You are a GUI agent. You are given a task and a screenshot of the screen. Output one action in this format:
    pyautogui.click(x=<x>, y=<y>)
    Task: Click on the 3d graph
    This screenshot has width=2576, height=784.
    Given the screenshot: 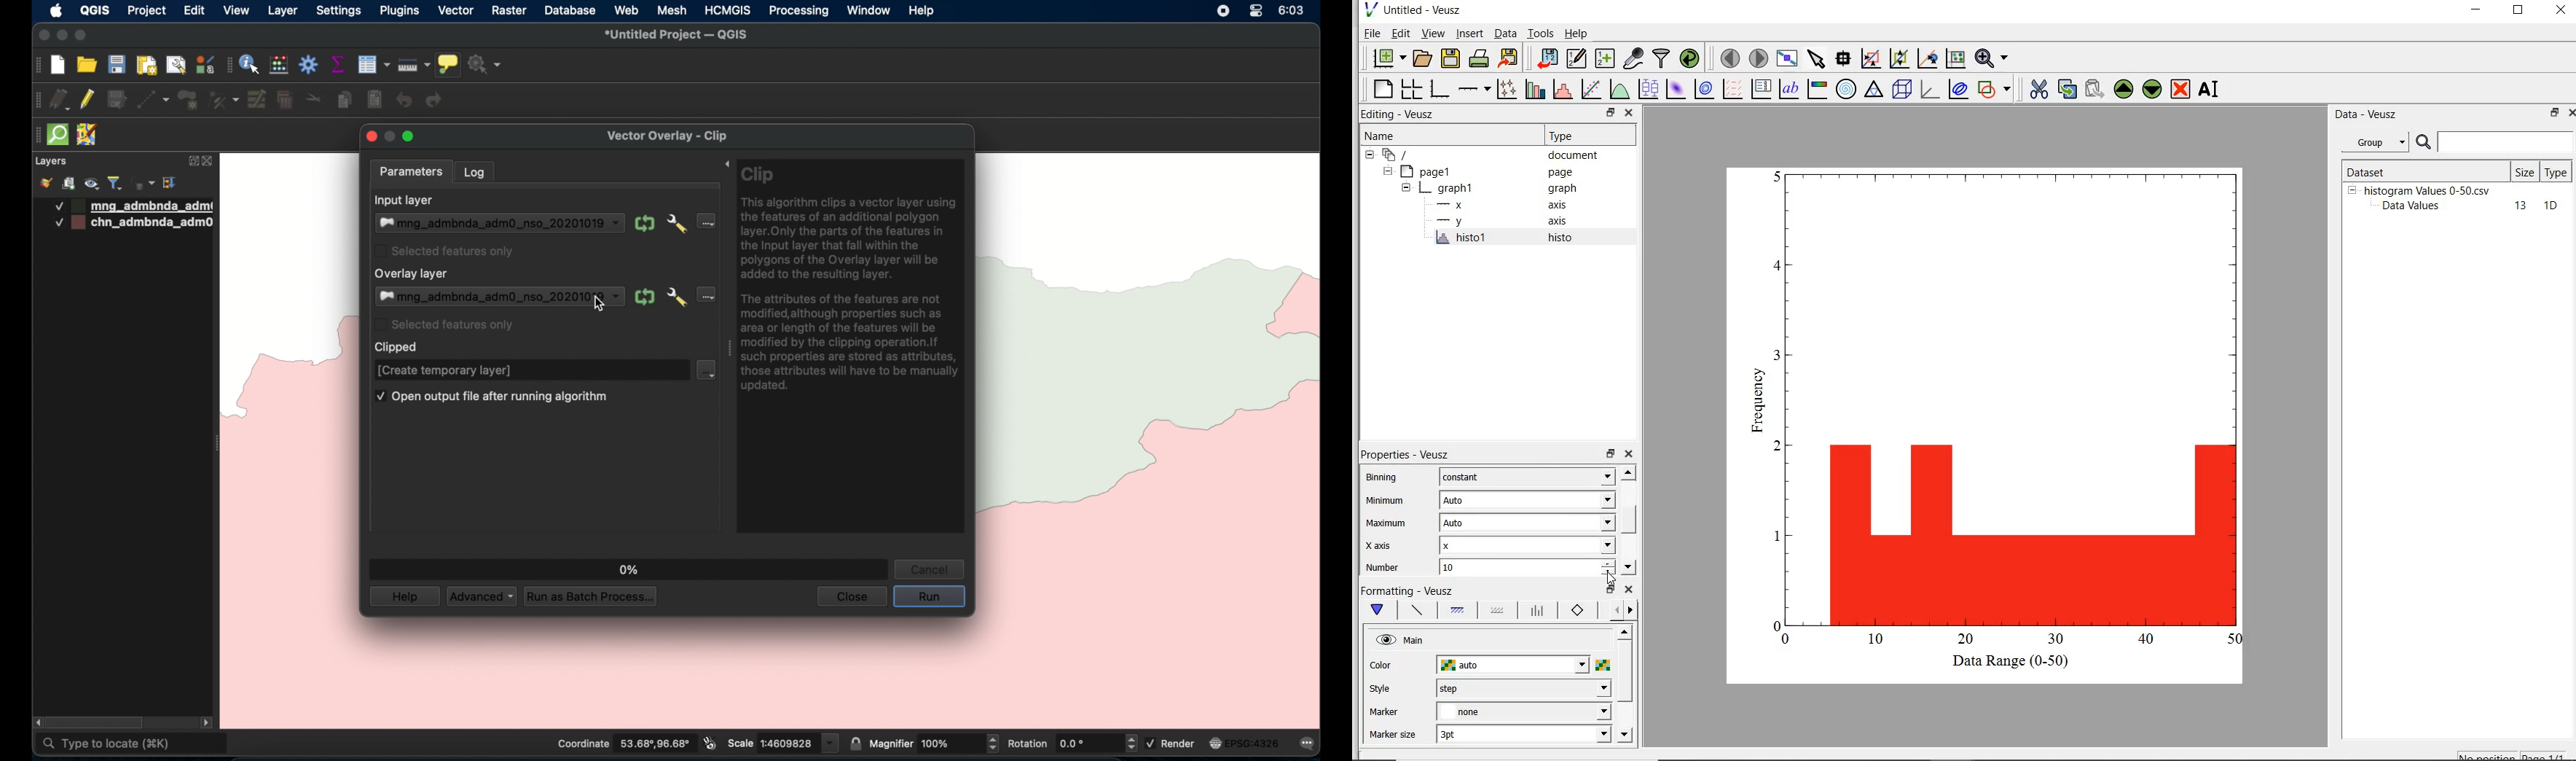 What is the action you would take?
    pyautogui.click(x=1929, y=90)
    